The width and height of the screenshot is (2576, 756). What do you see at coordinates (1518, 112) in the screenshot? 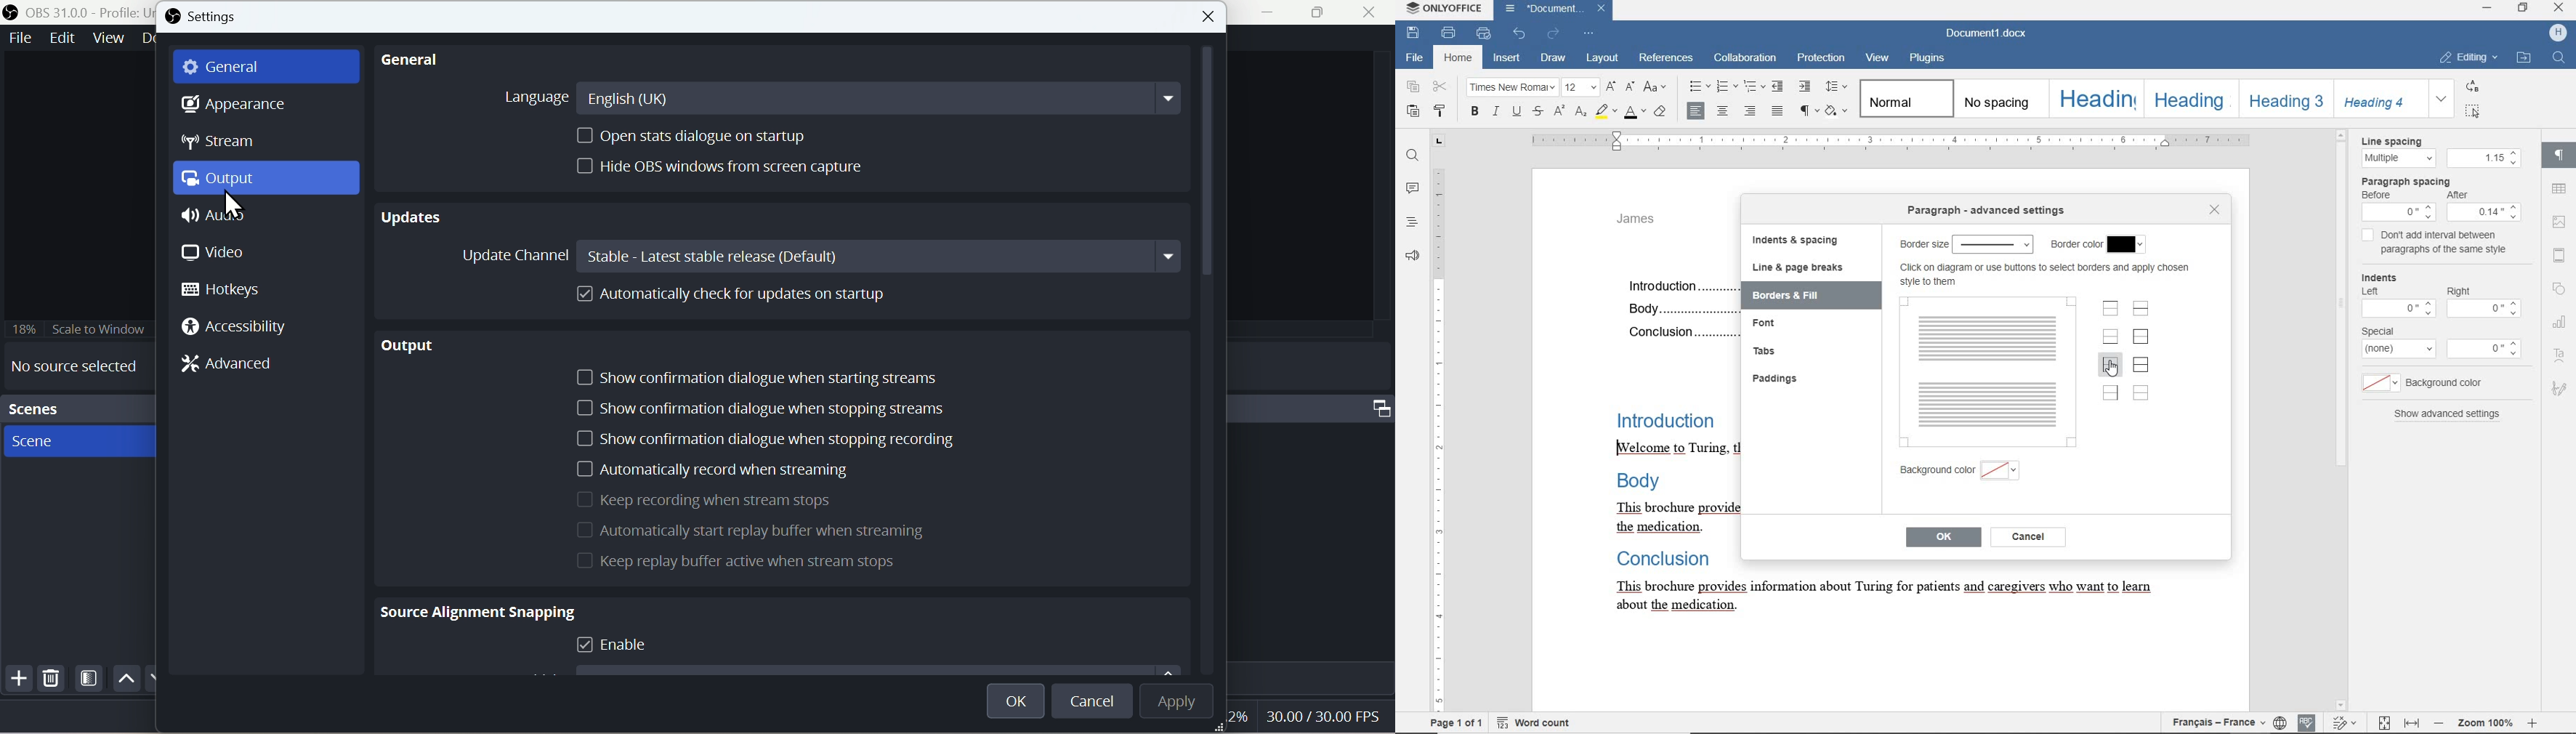
I see `underline` at bounding box center [1518, 112].